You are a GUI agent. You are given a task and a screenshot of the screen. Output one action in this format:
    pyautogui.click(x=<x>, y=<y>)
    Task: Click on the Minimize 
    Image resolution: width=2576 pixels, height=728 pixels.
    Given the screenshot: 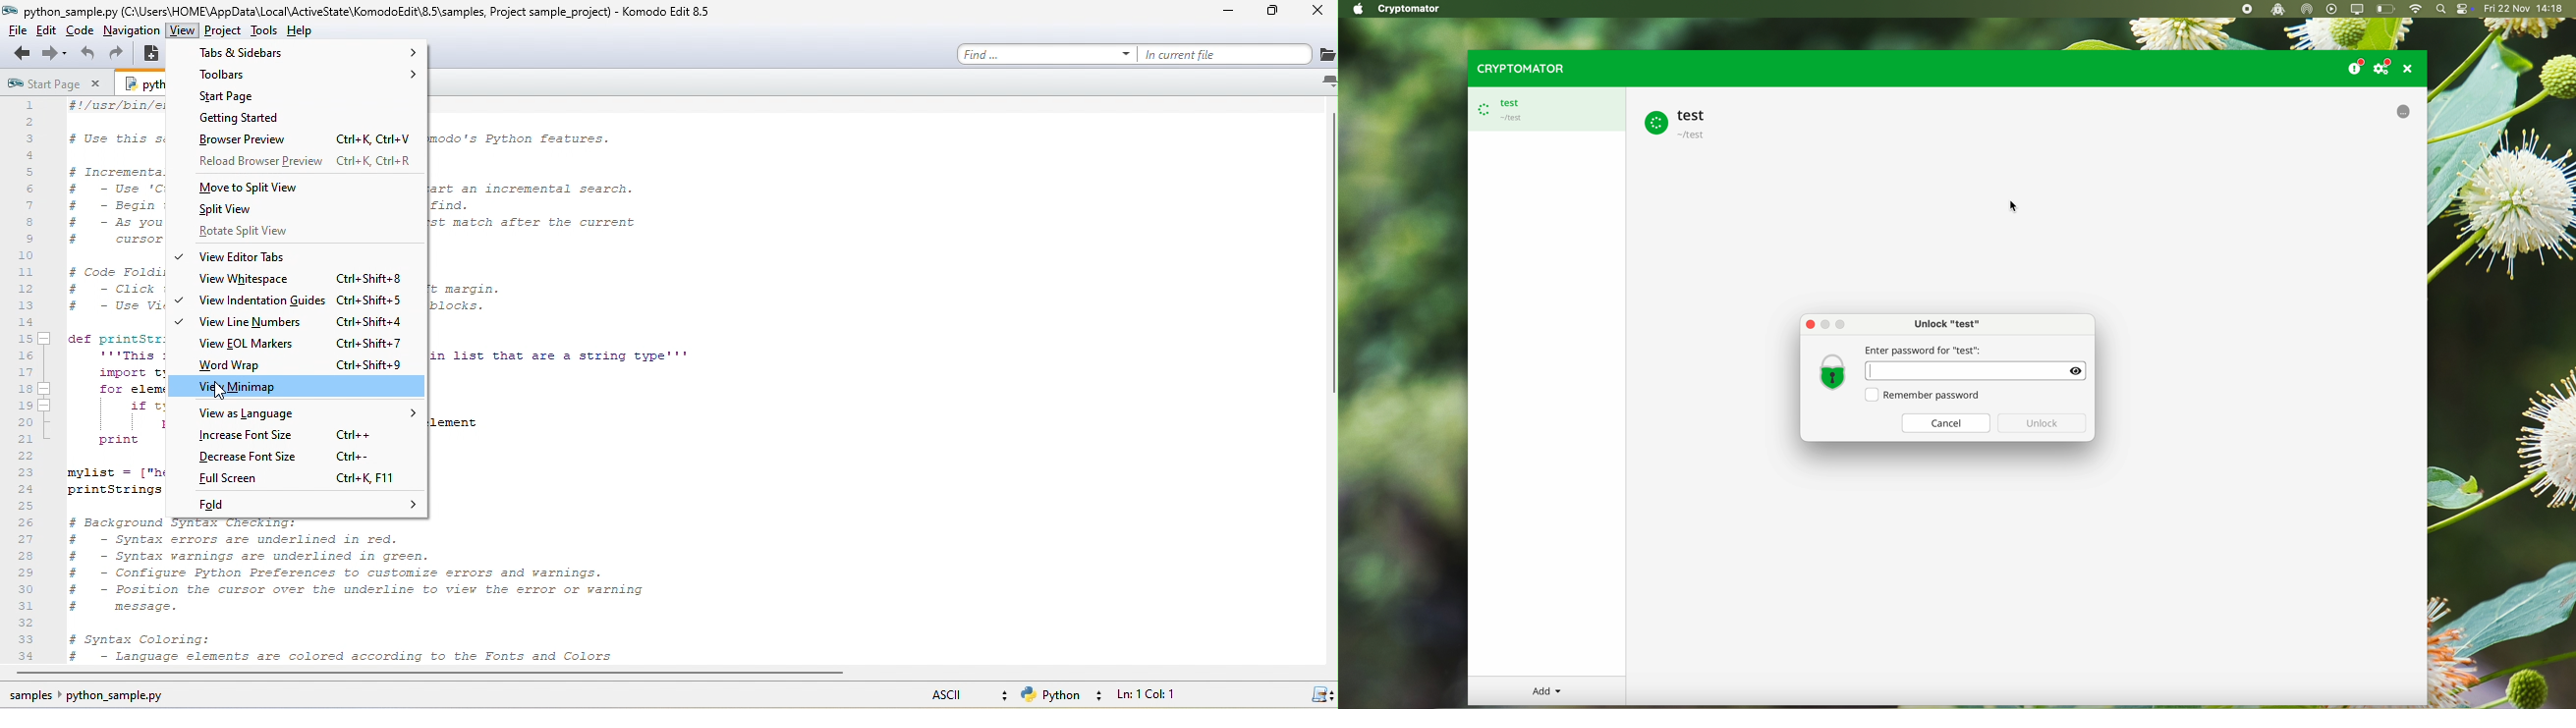 What is the action you would take?
    pyautogui.click(x=1828, y=325)
    